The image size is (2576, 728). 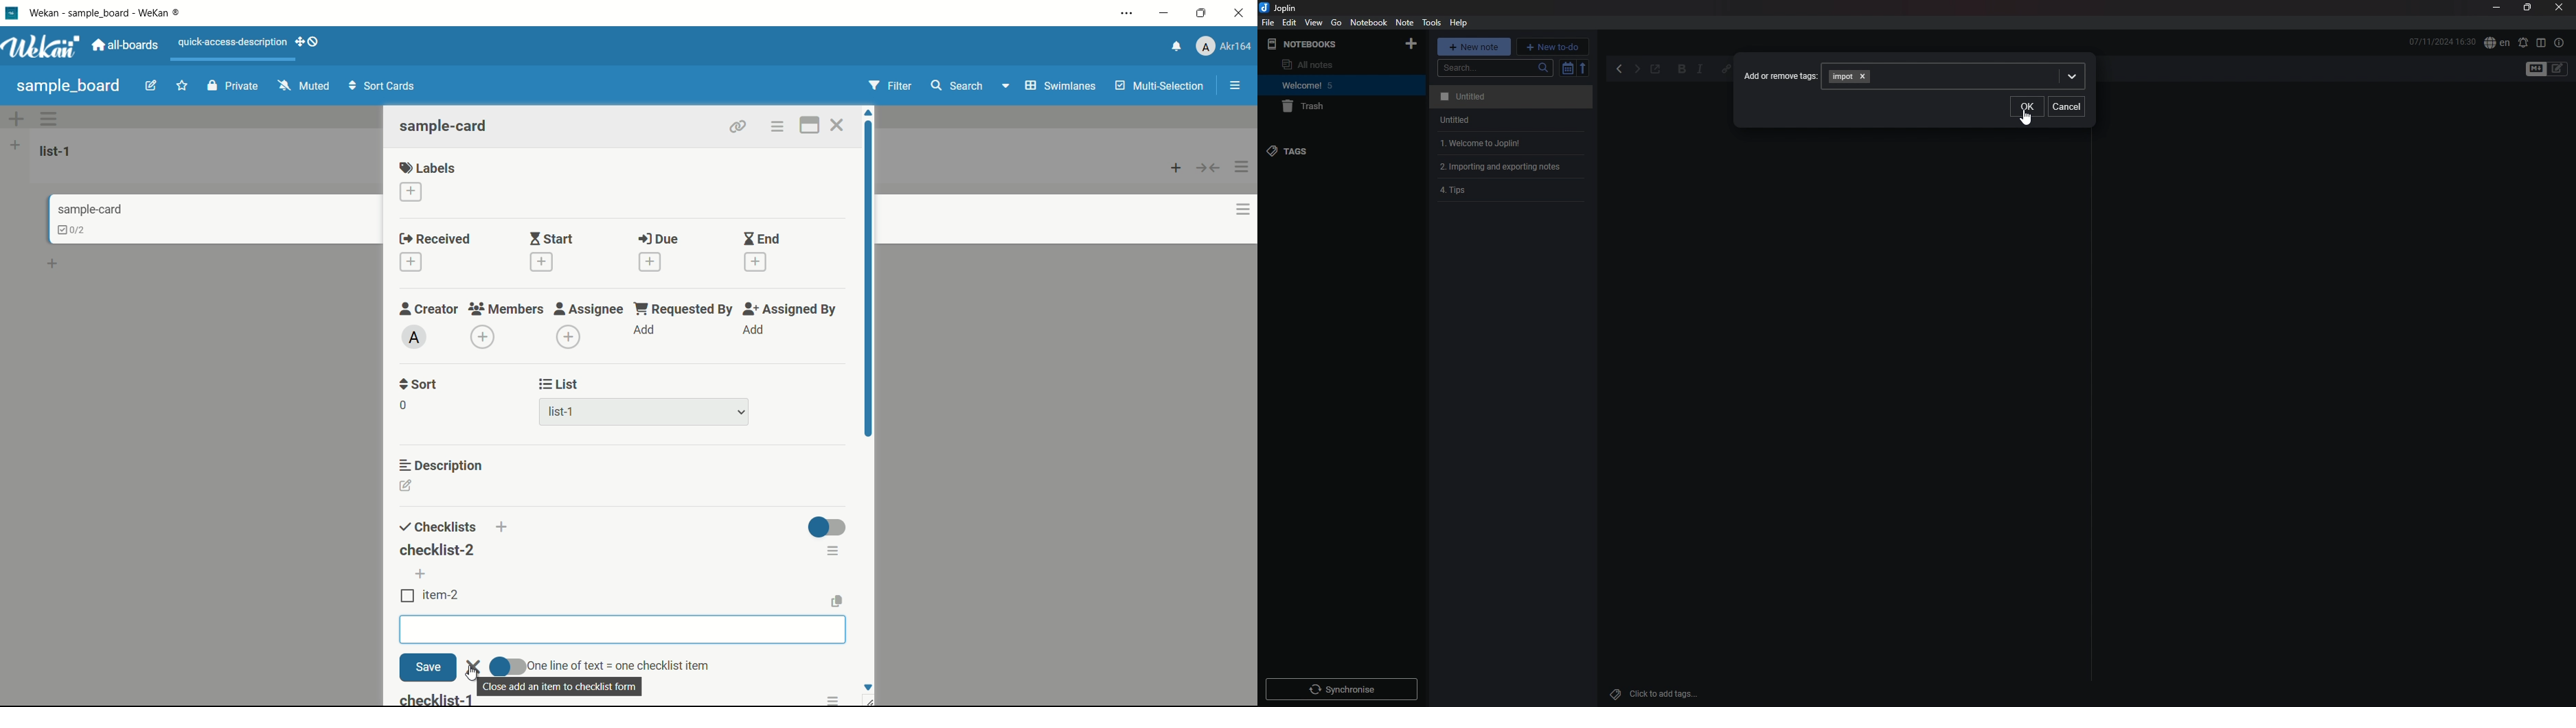 I want to click on forward, so click(x=1637, y=71).